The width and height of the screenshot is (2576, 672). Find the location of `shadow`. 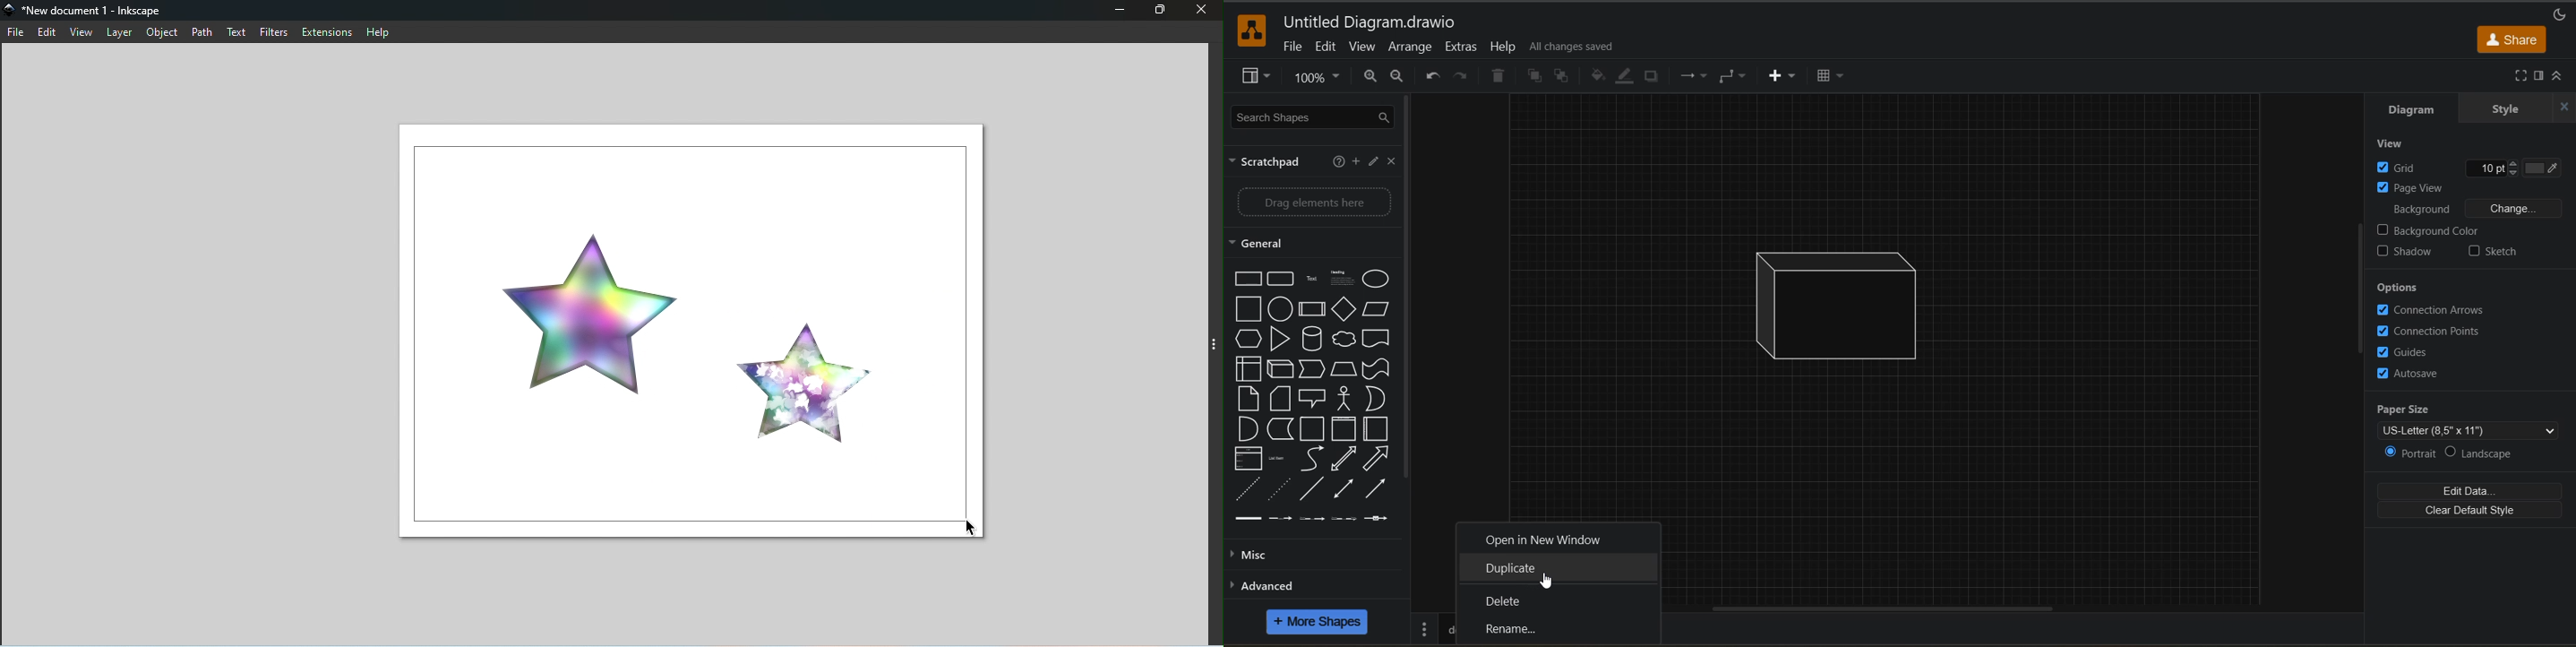

shadow is located at coordinates (2403, 254).